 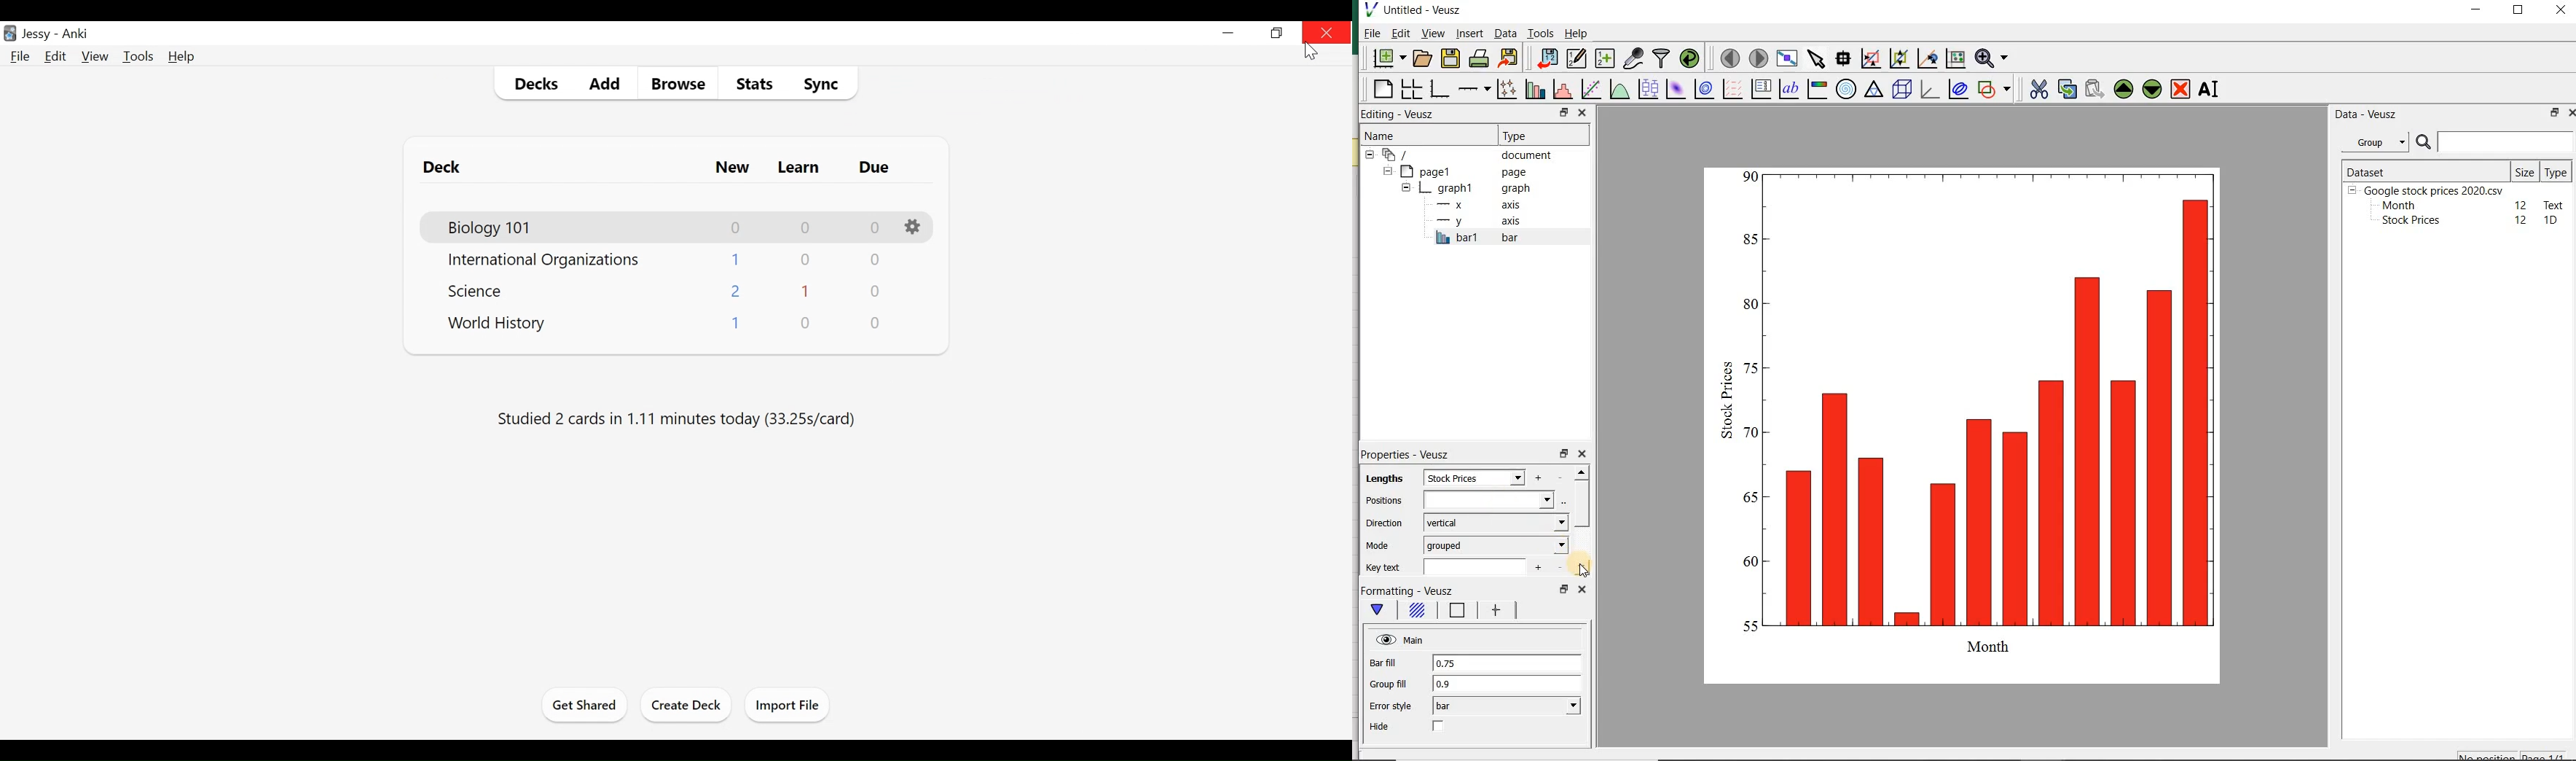 I want to click on Stock prices, so click(x=2404, y=221).